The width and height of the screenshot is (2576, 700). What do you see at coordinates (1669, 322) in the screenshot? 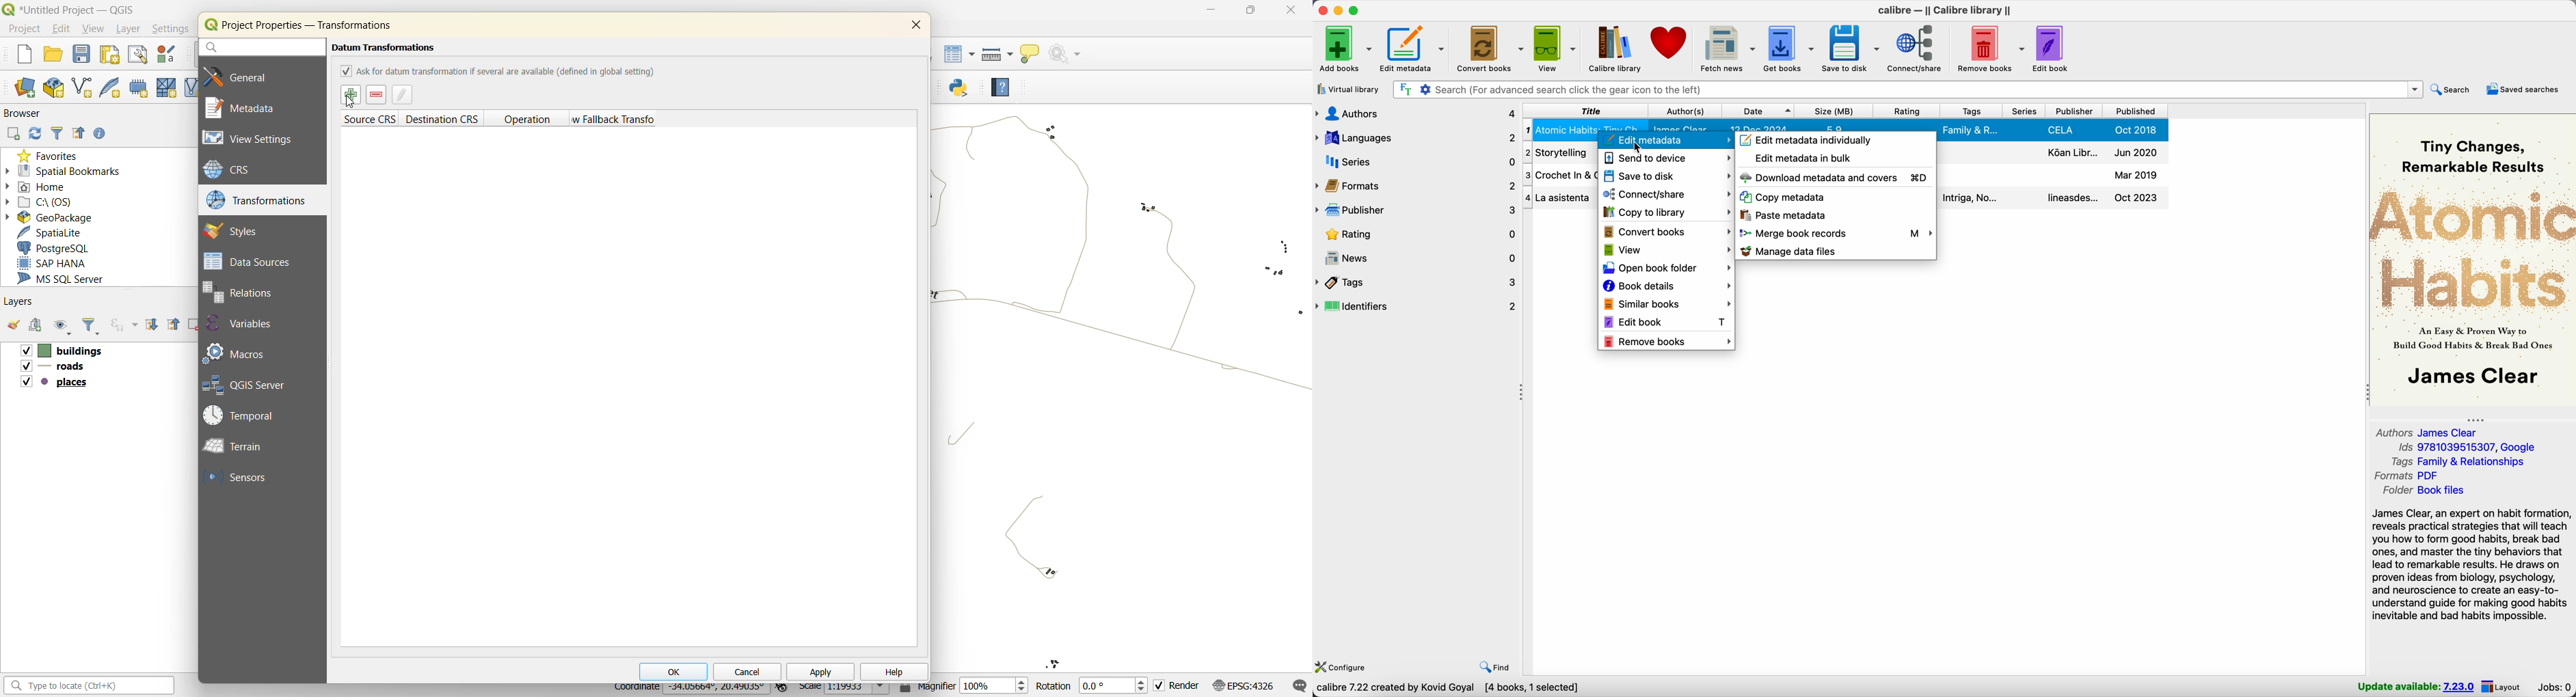
I see `edit book` at bounding box center [1669, 322].